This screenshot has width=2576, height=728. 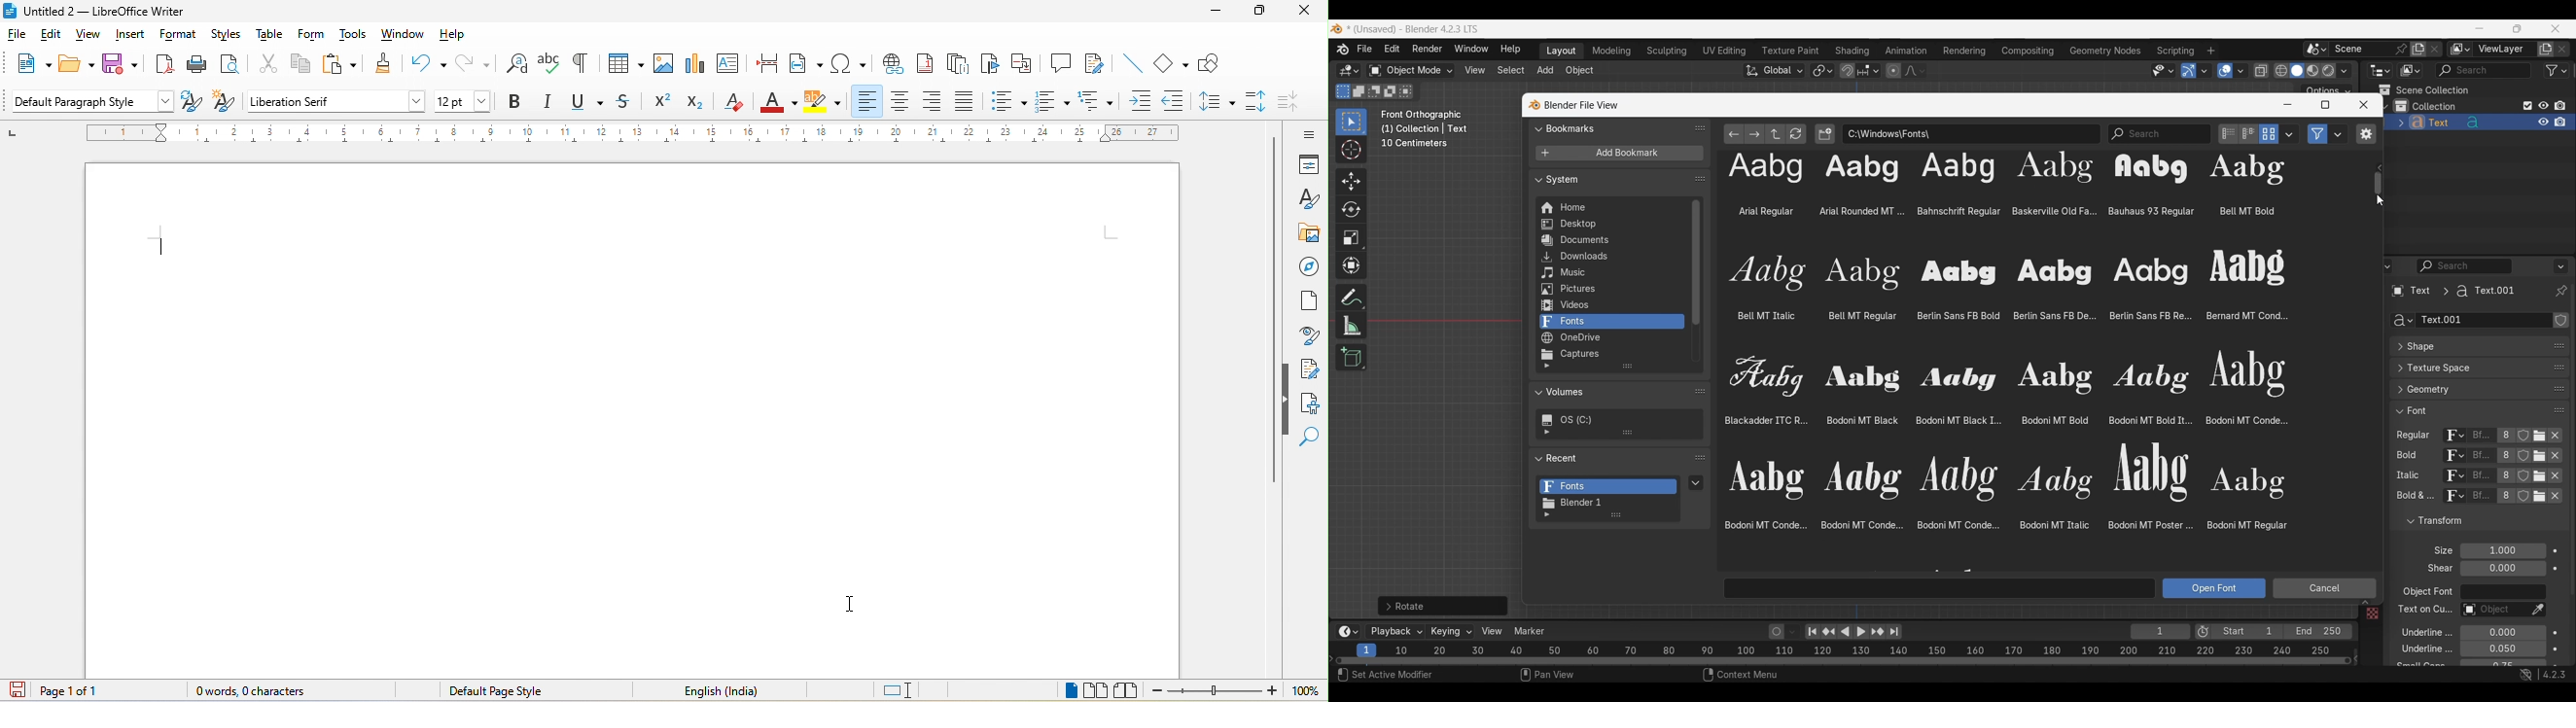 What do you see at coordinates (2380, 200) in the screenshot?
I see `Cursor unselecting vertical slide bar` at bounding box center [2380, 200].